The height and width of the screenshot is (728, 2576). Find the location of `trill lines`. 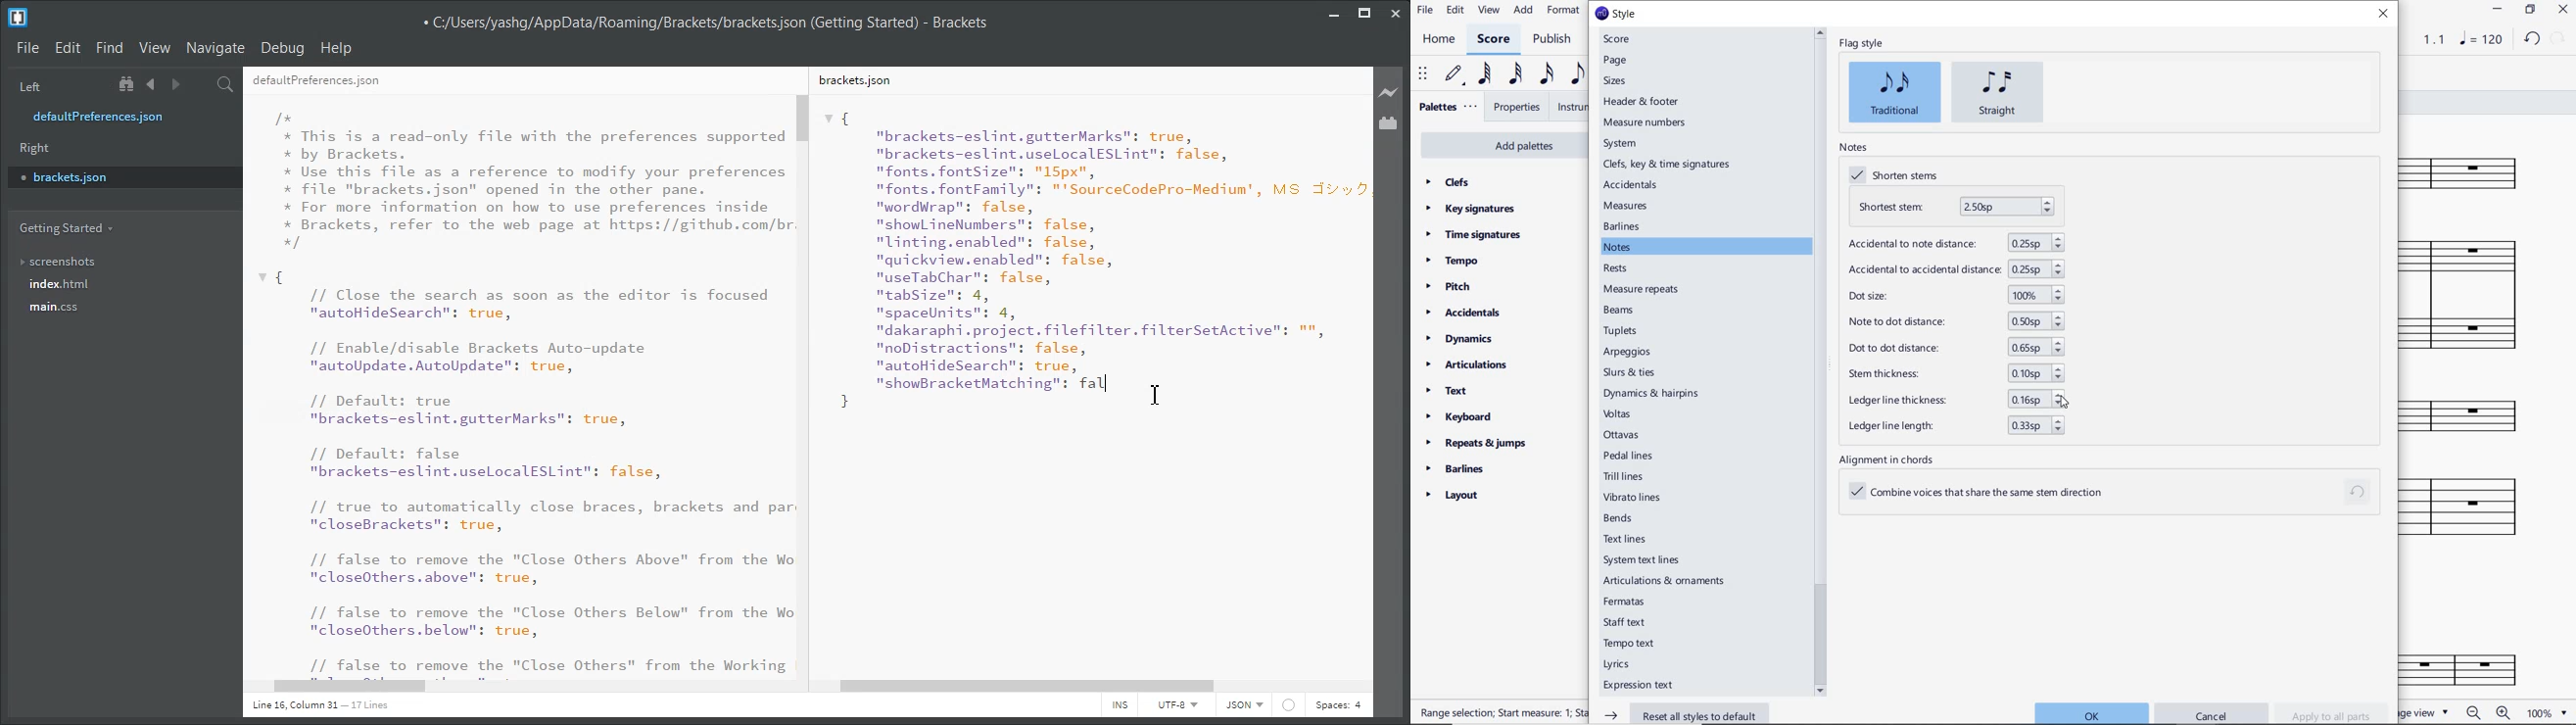

trill lines is located at coordinates (1635, 476).